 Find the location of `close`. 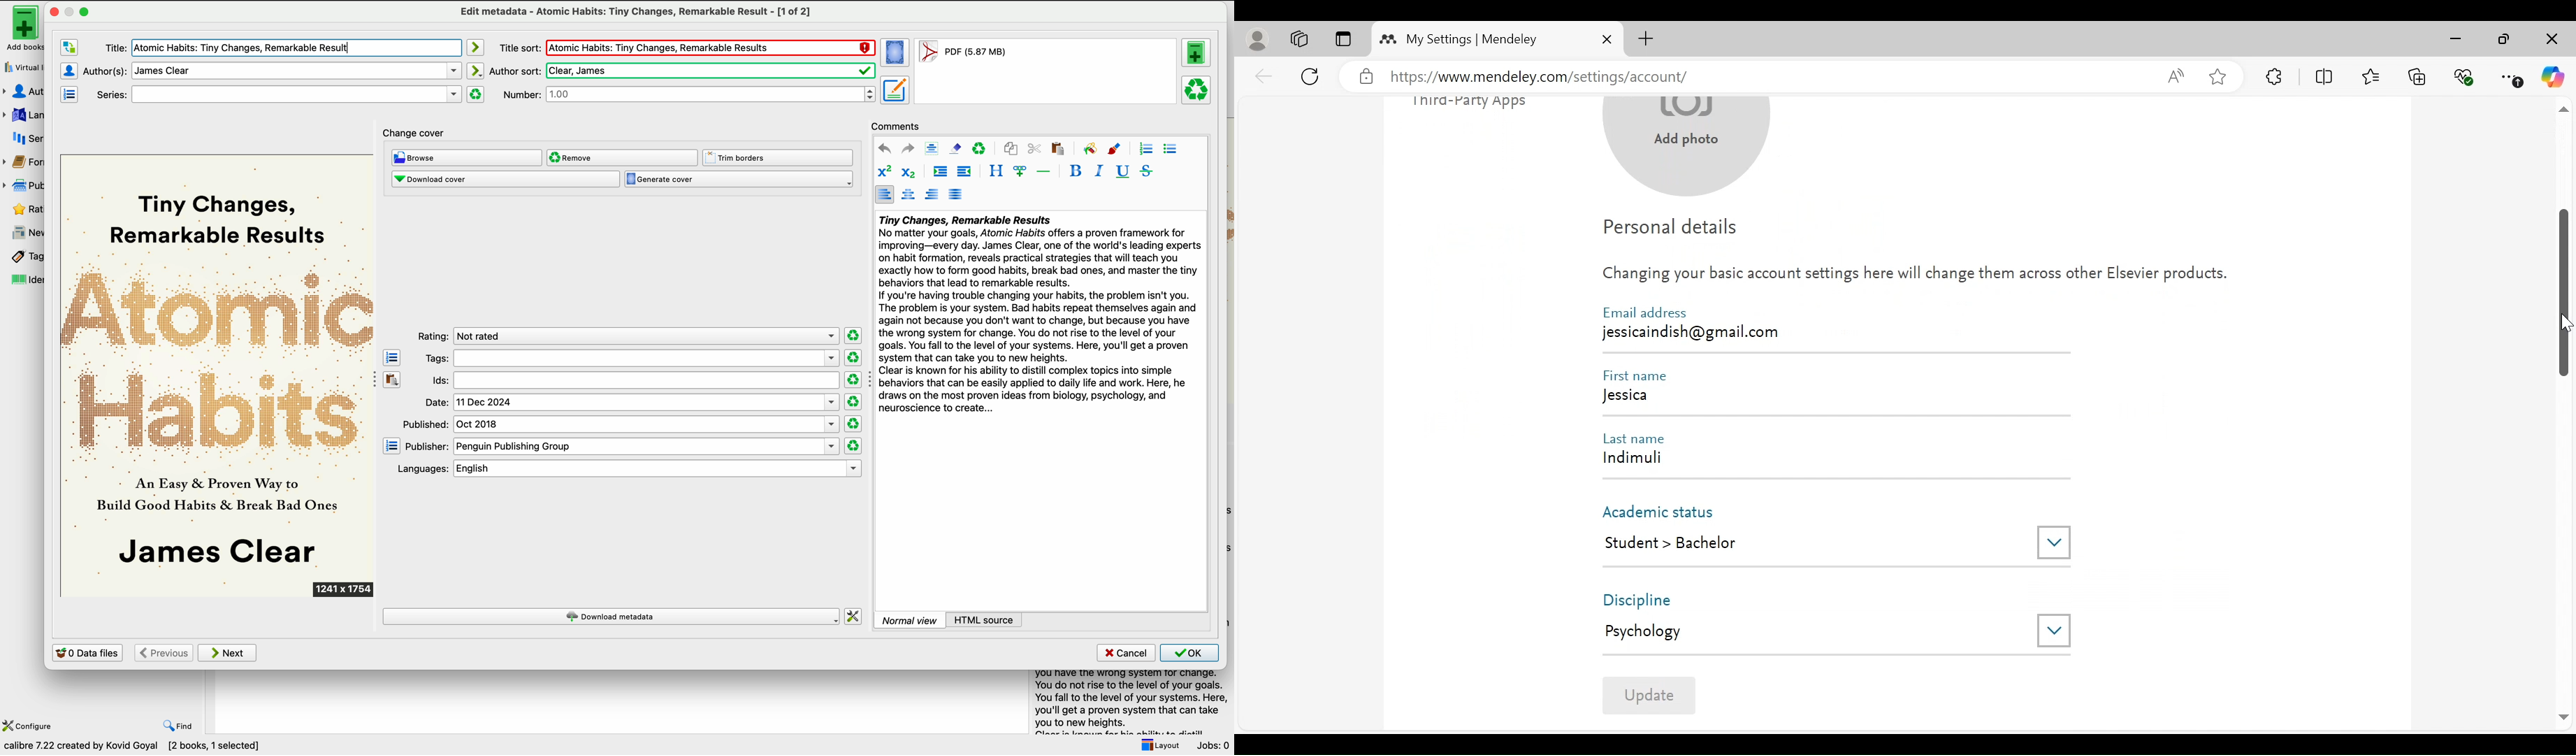

close is located at coordinates (53, 11).